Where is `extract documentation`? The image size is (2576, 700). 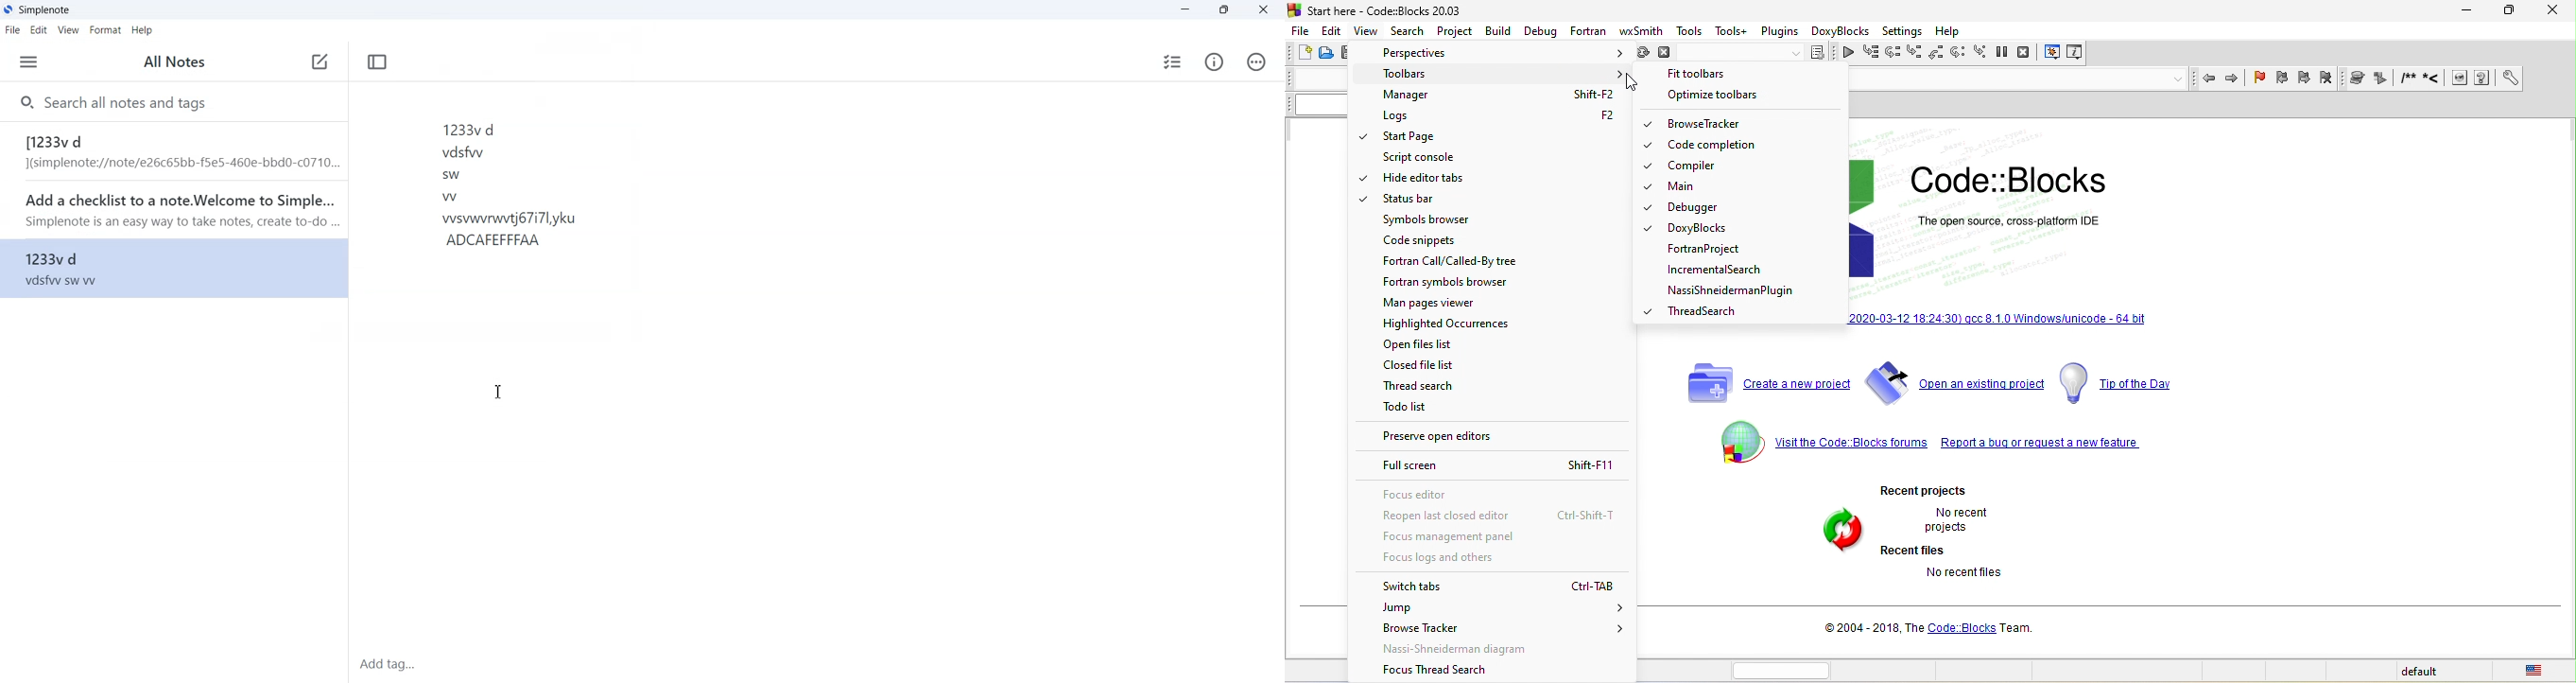
extract documentation is located at coordinates (2383, 79).